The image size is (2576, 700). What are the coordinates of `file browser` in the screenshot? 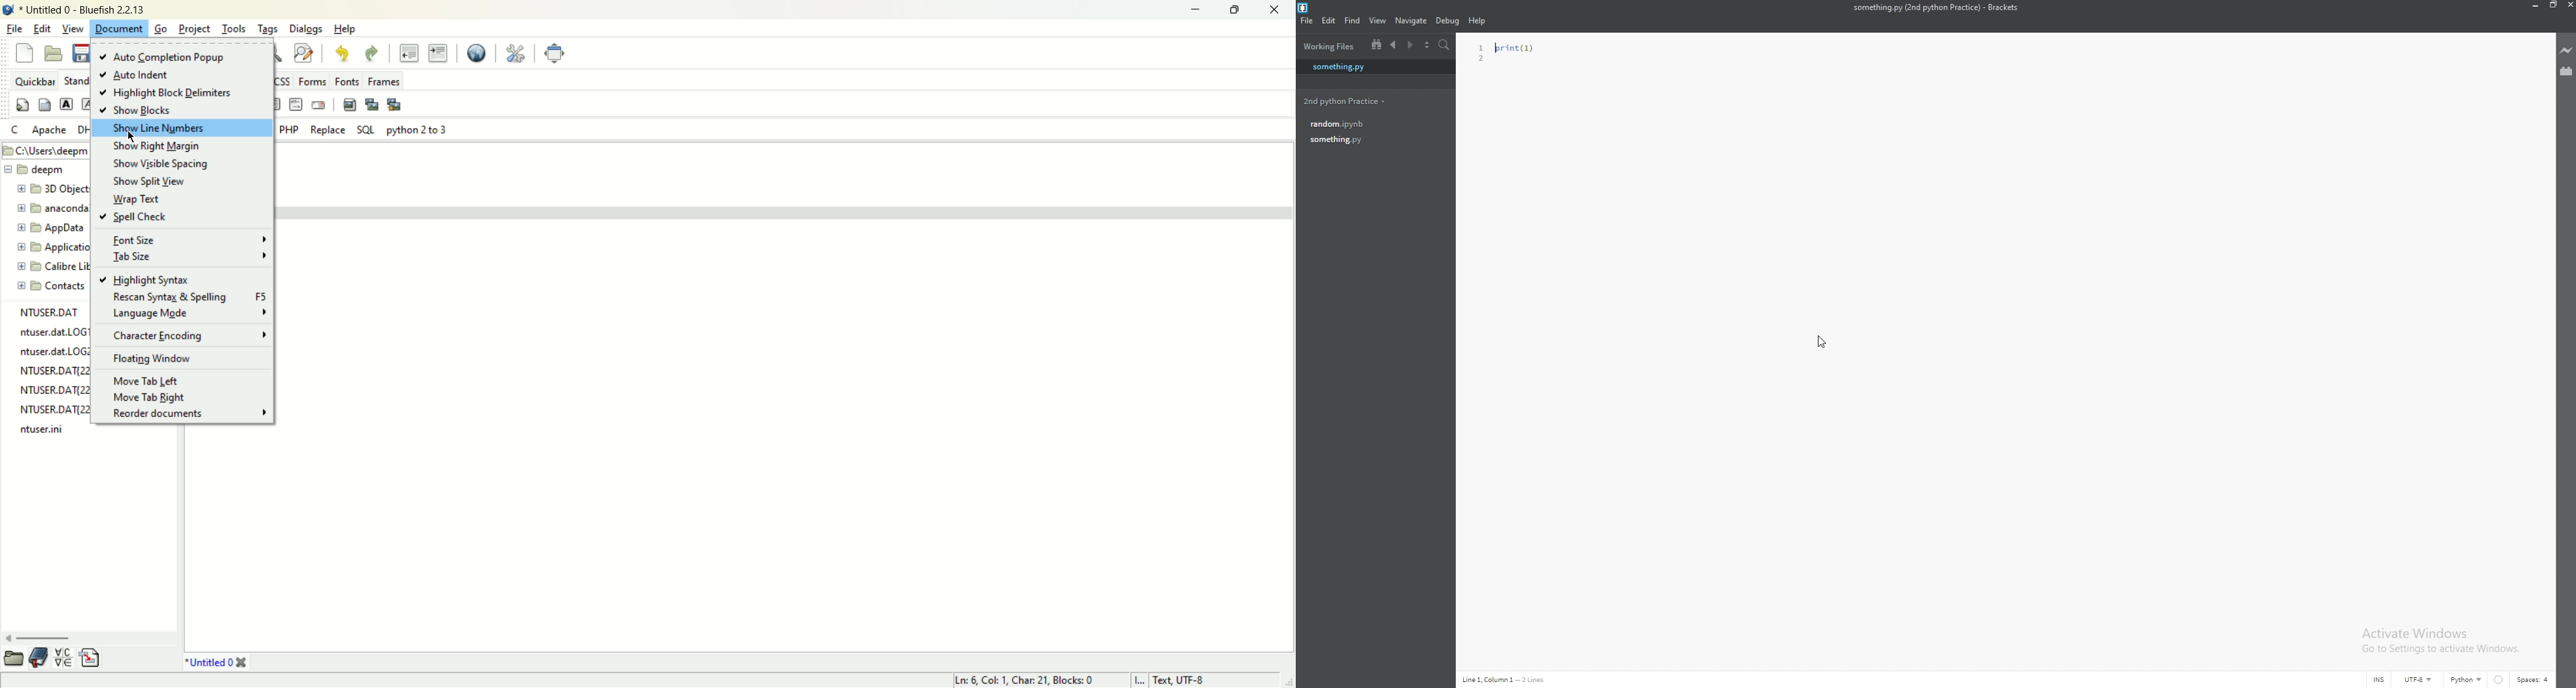 It's located at (11, 661).